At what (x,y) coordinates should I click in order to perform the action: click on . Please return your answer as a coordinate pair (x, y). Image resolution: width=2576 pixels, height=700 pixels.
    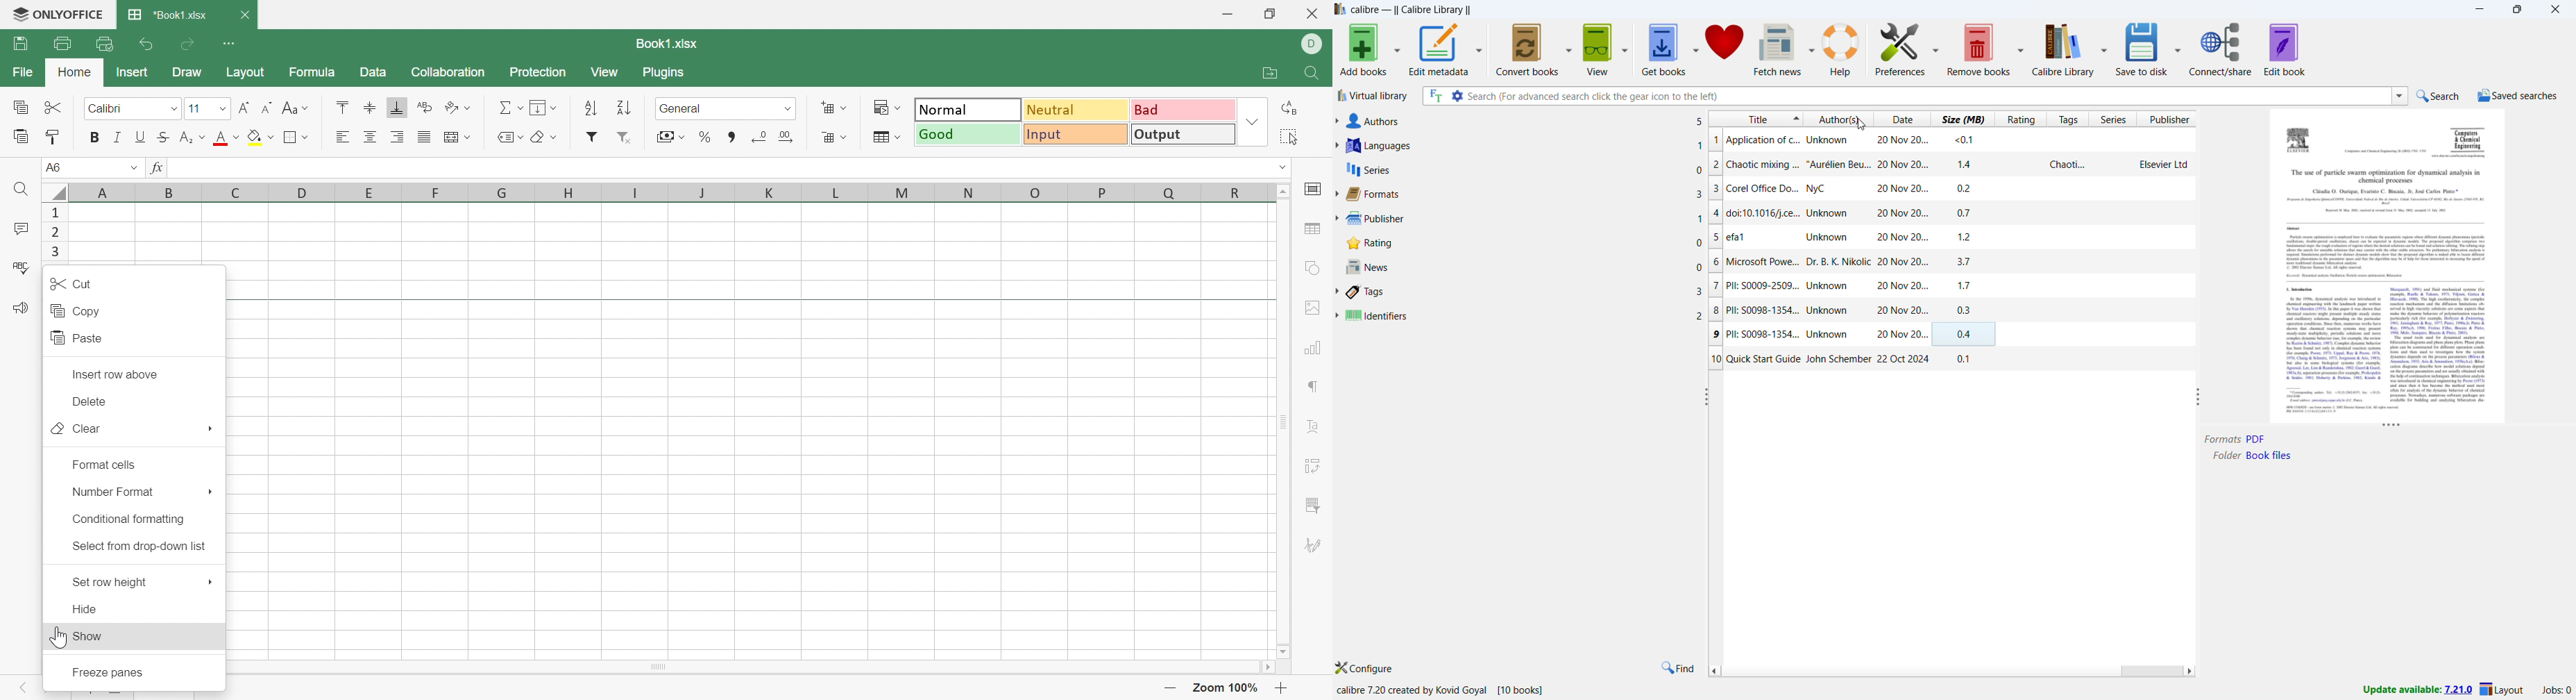
    Looking at the image, I should click on (2389, 175).